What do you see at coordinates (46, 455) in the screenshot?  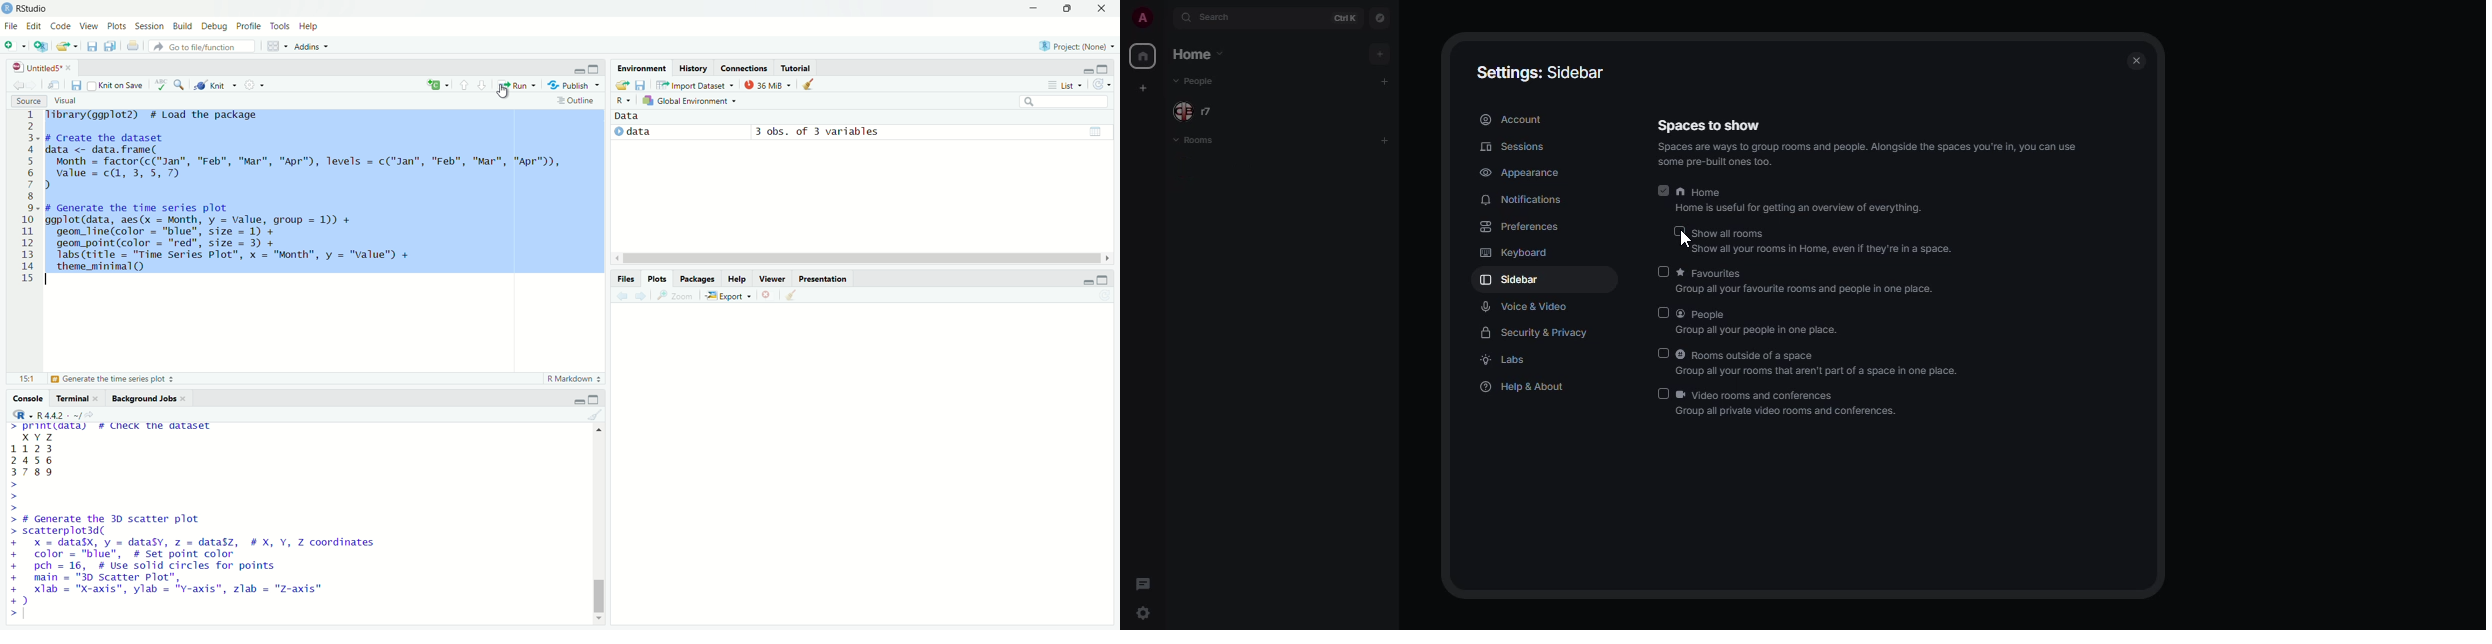 I see `data` at bounding box center [46, 455].